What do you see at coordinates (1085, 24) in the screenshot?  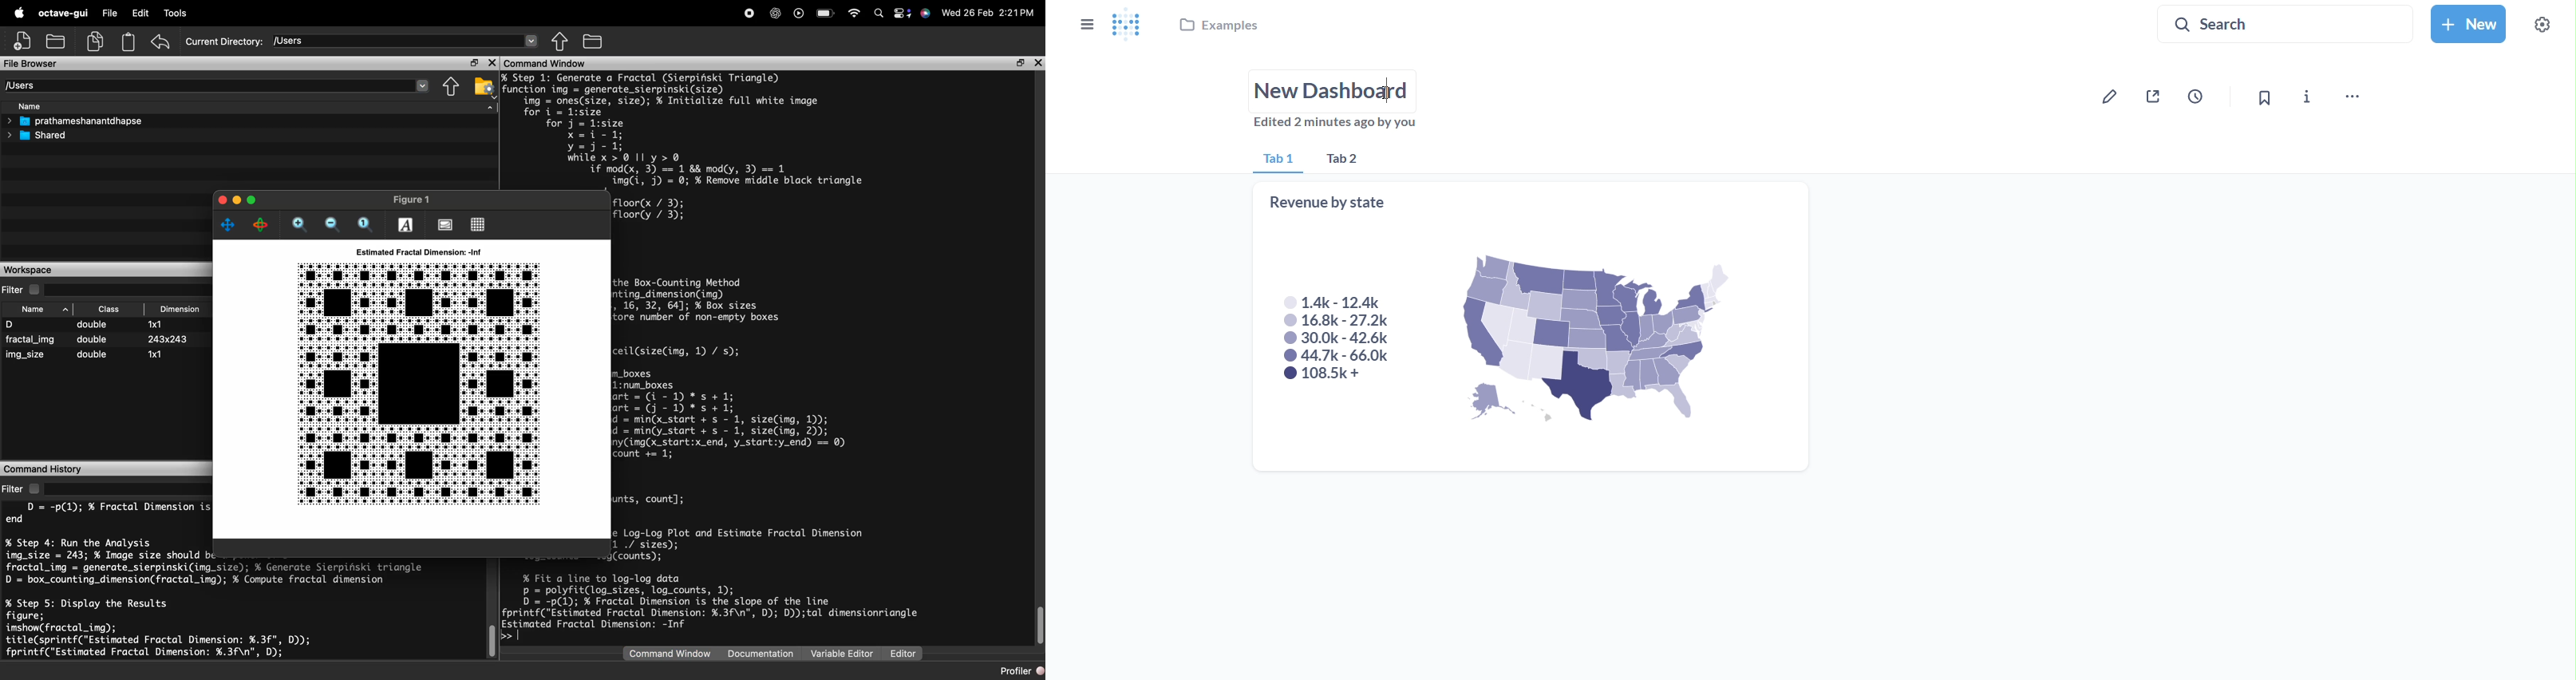 I see `close sidebar` at bounding box center [1085, 24].